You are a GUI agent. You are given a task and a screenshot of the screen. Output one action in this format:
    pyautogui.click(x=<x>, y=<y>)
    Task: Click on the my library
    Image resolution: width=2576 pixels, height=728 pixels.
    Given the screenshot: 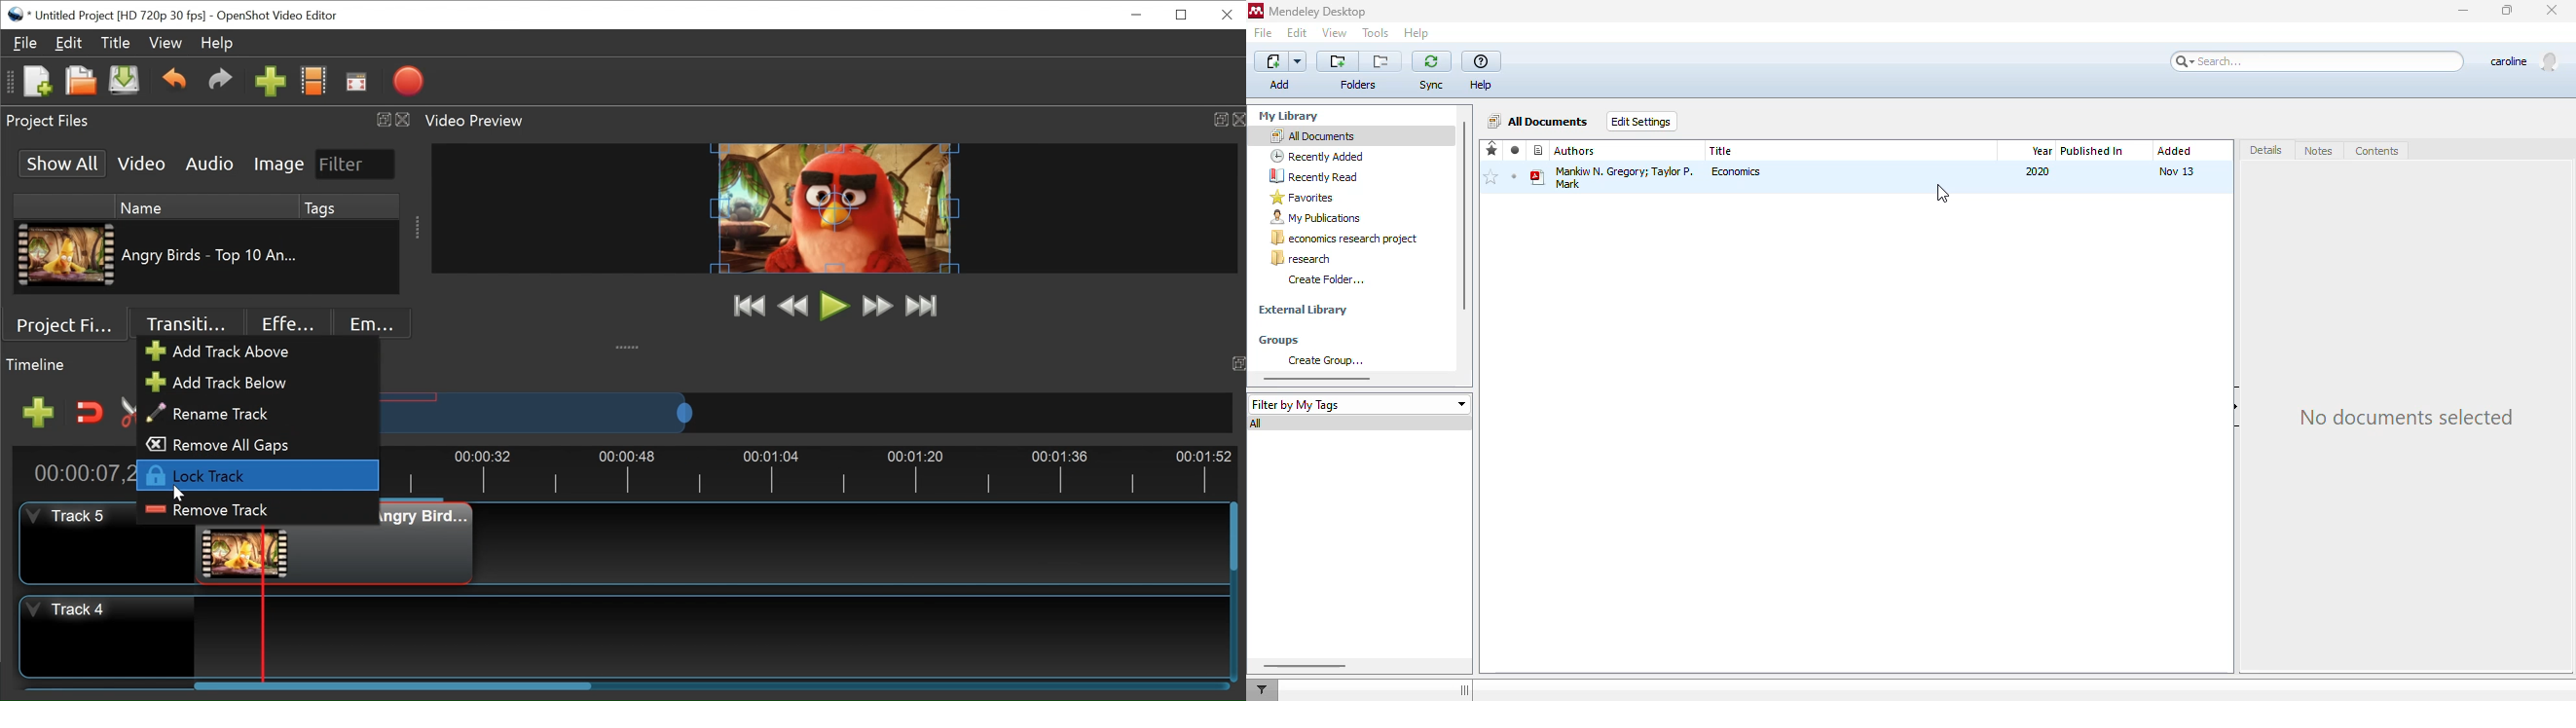 What is the action you would take?
    pyautogui.click(x=1289, y=115)
    